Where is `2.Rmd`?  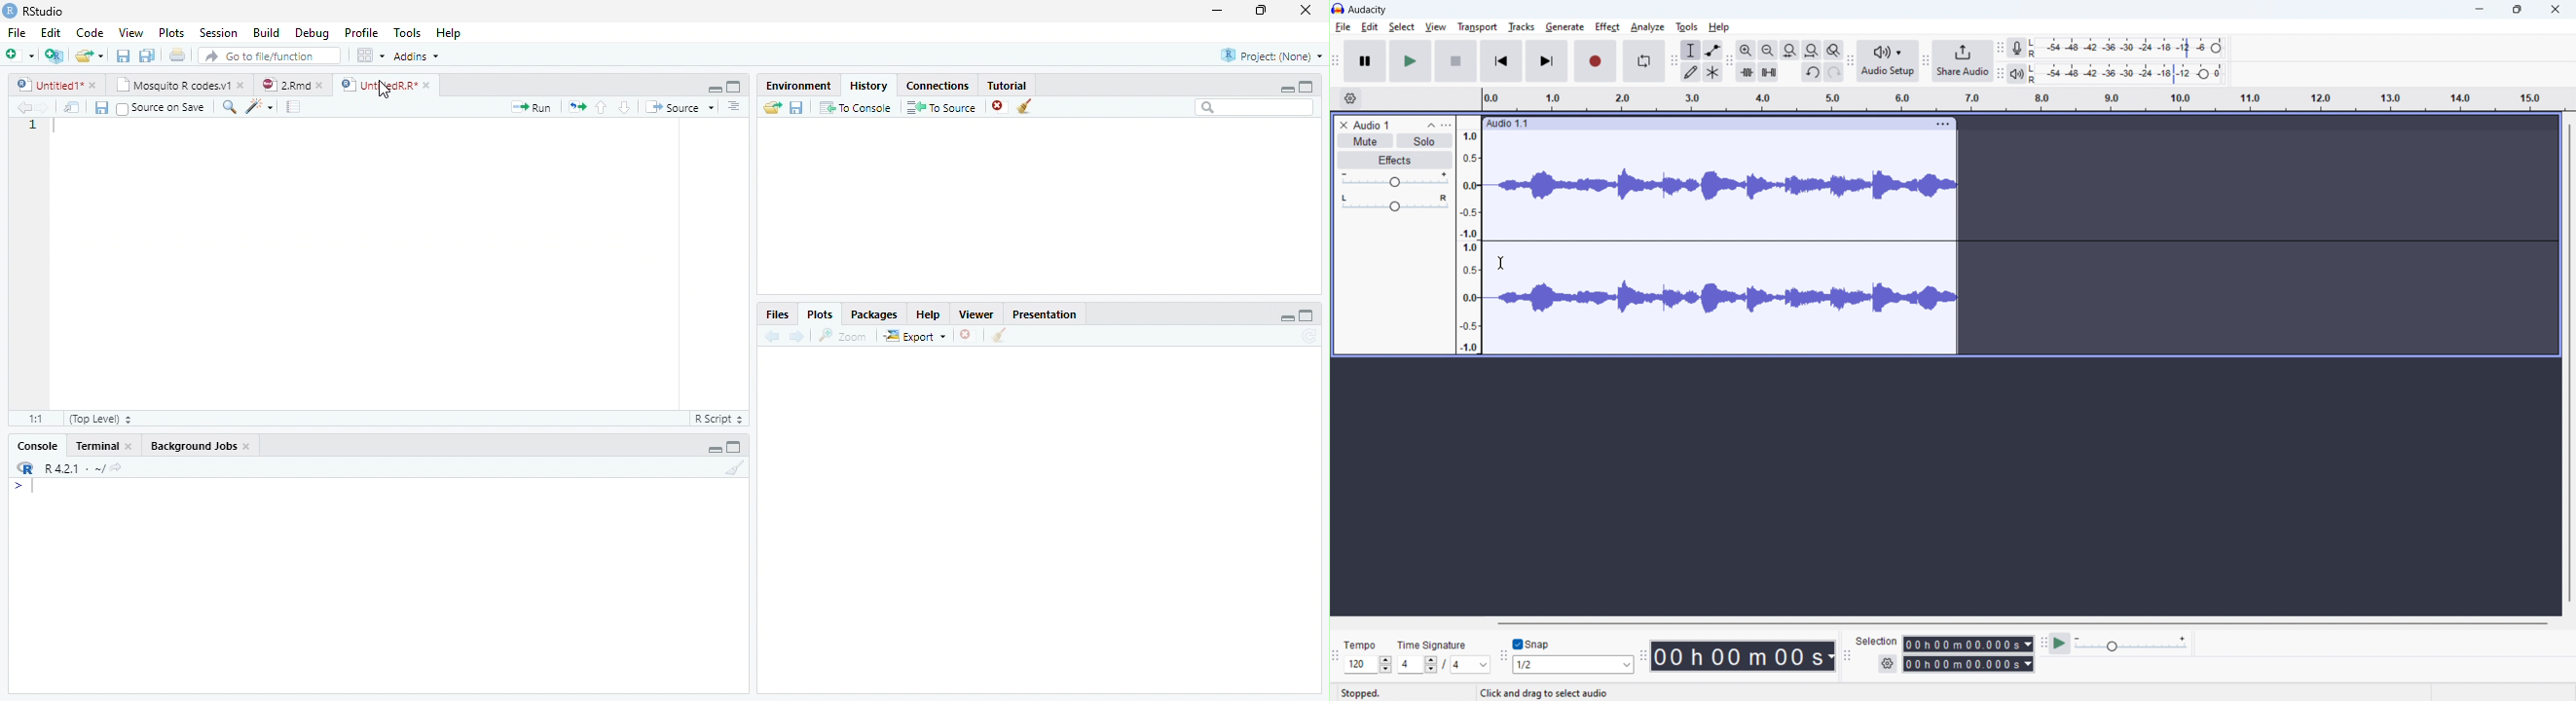
2.Rmd is located at coordinates (284, 84).